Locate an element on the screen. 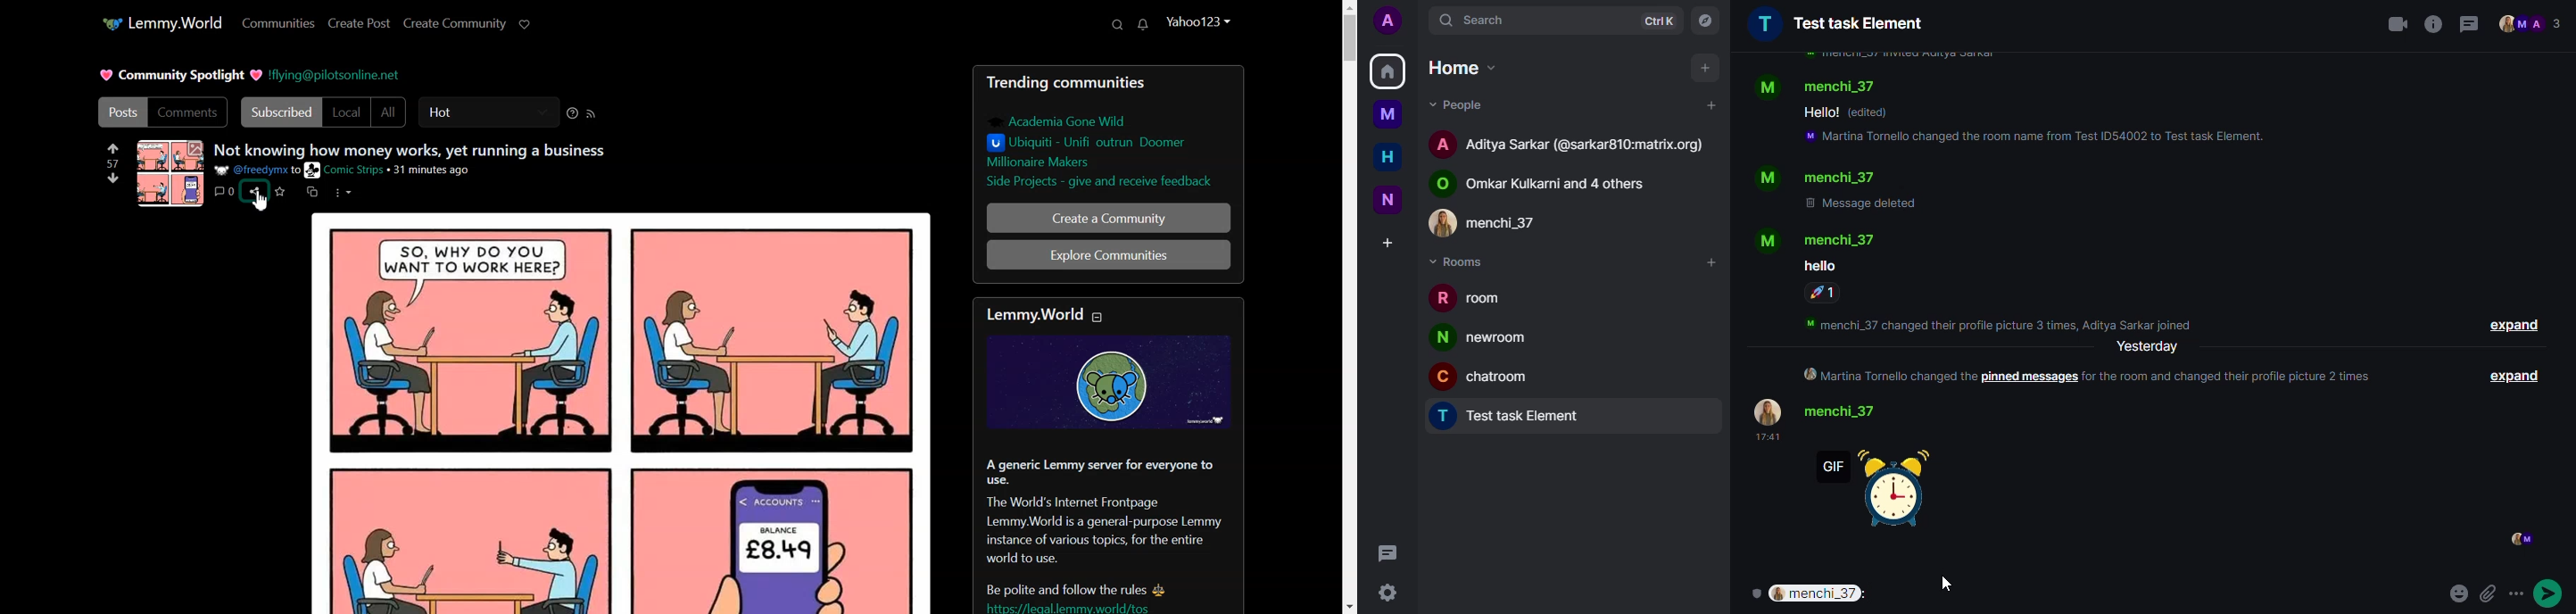  video call is located at coordinates (2397, 23).